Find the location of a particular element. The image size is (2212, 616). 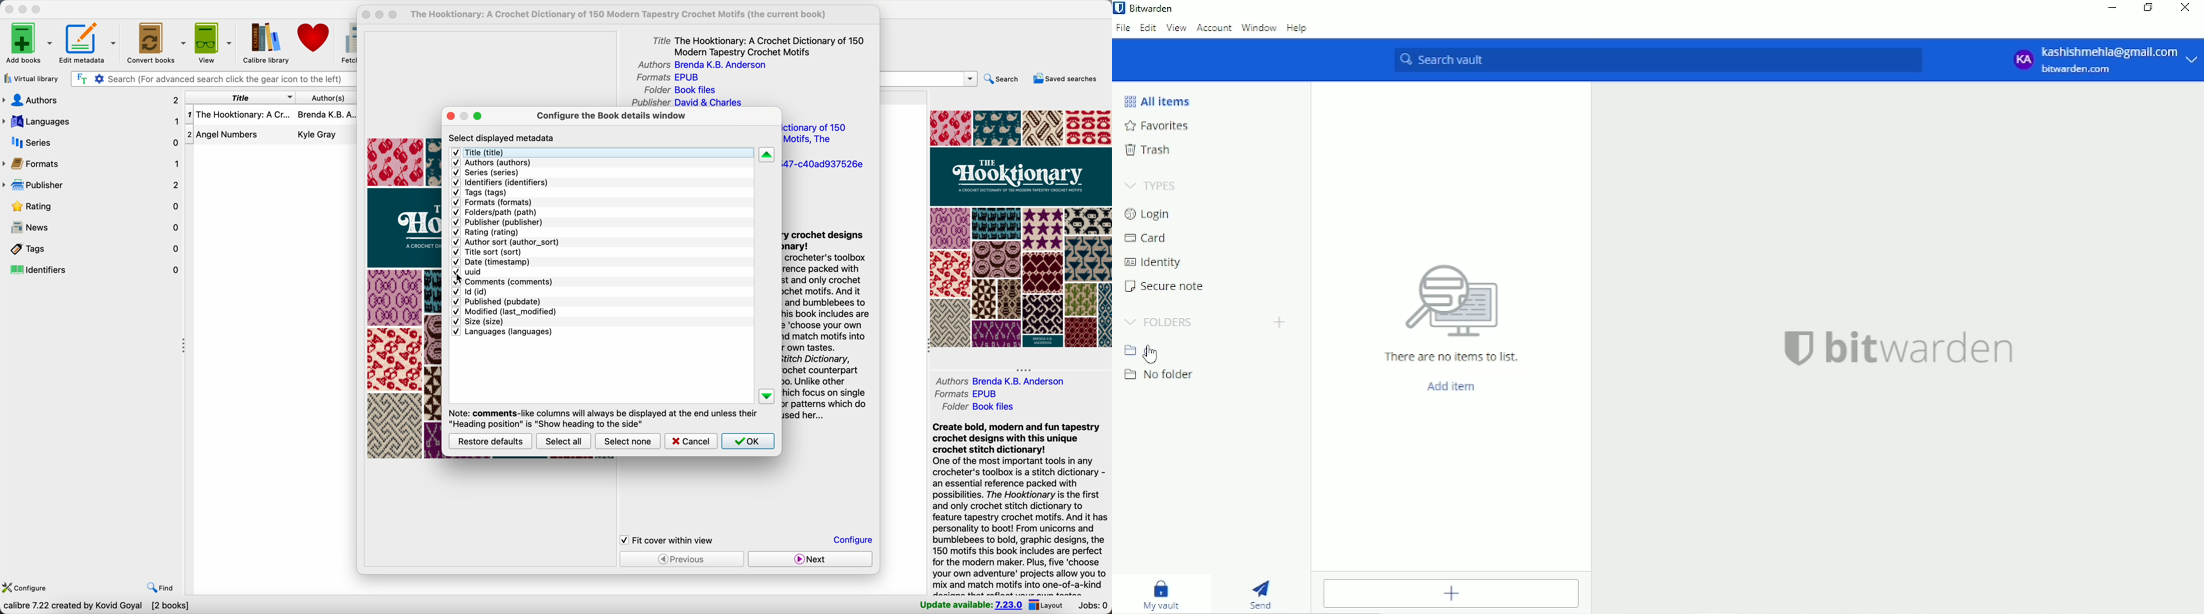

search bar is located at coordinates (930, 78).